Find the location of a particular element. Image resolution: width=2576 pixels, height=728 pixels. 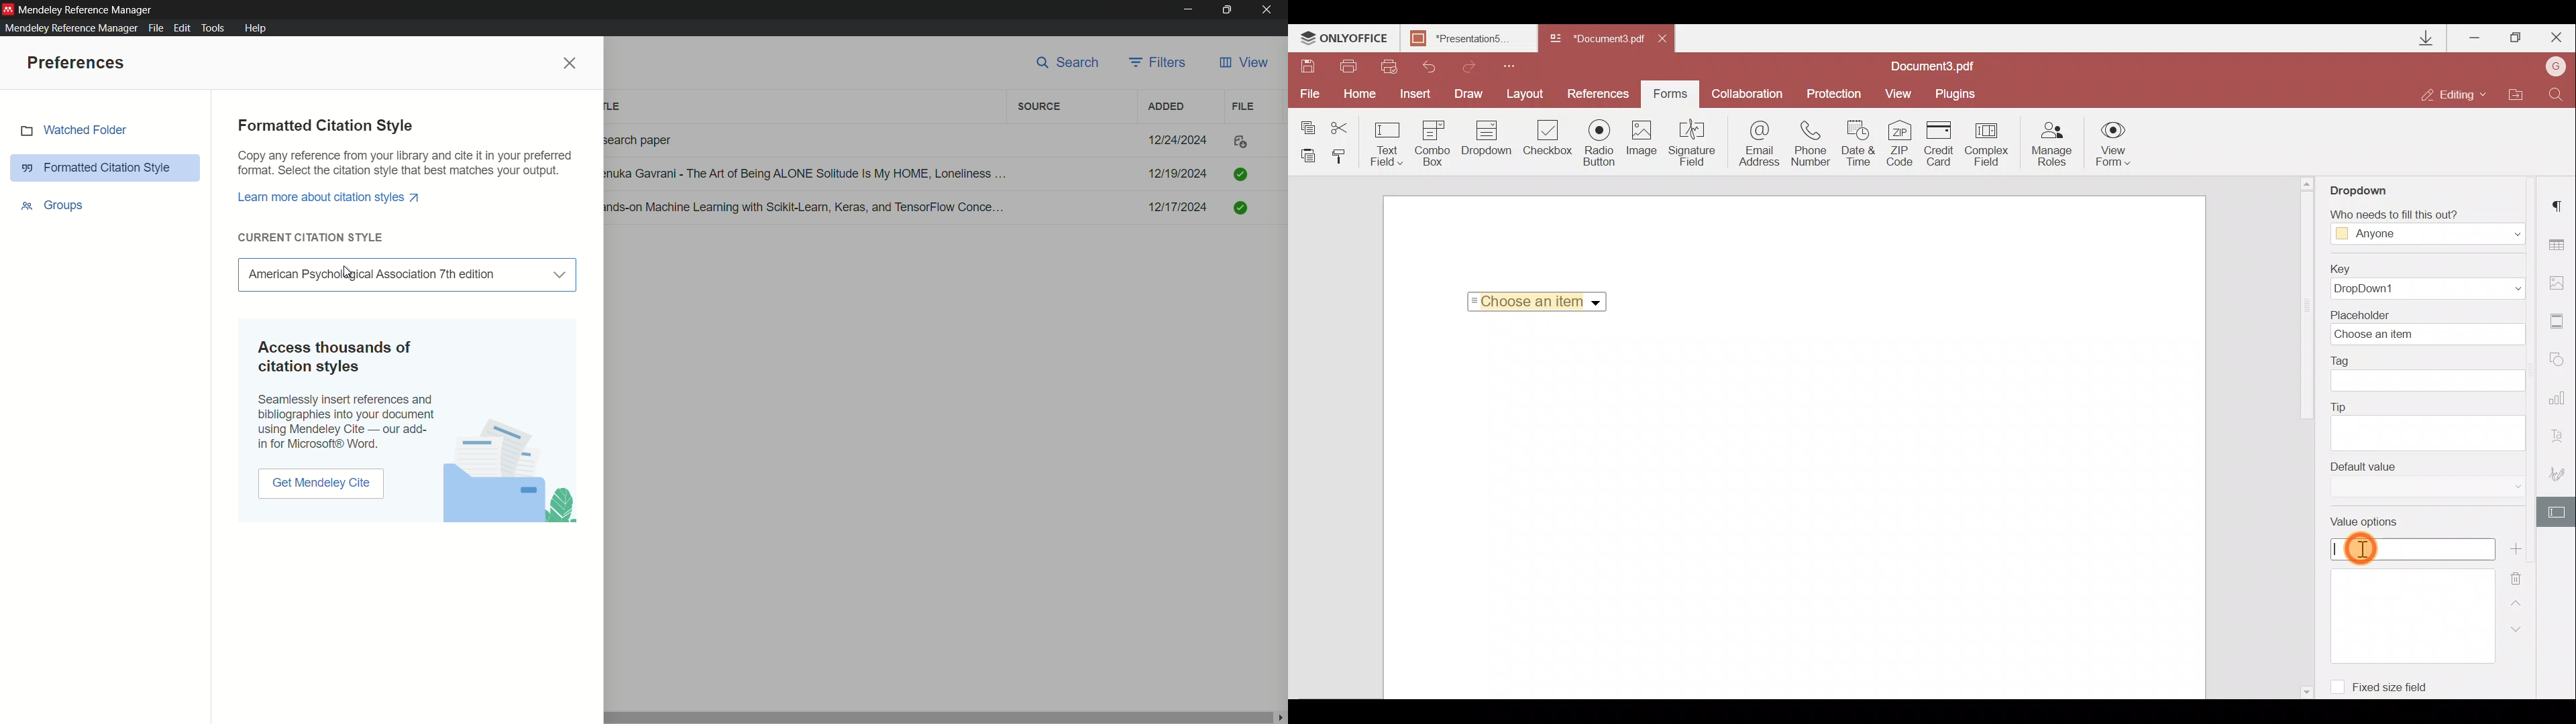

Customize quick access toolbar is located at coordinates (1504, 64).